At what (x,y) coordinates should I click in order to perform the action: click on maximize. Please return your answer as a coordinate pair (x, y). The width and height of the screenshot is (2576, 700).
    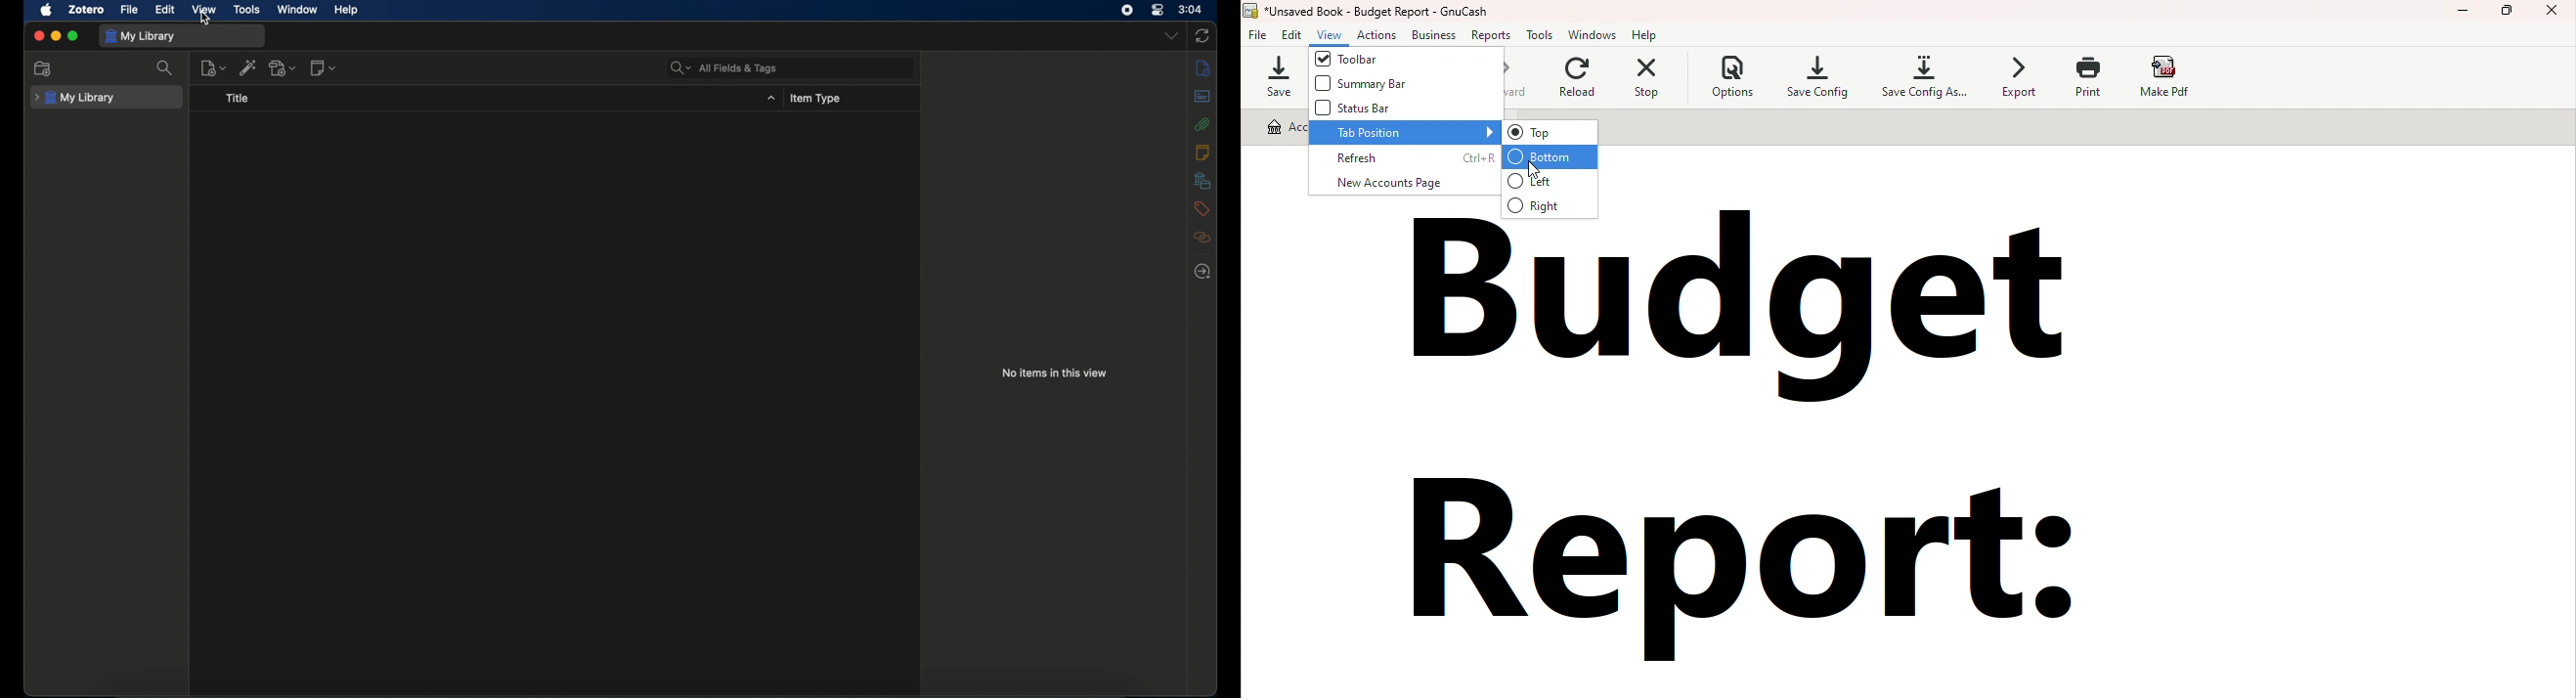
    Looking at the image, I should click on (74, 36).